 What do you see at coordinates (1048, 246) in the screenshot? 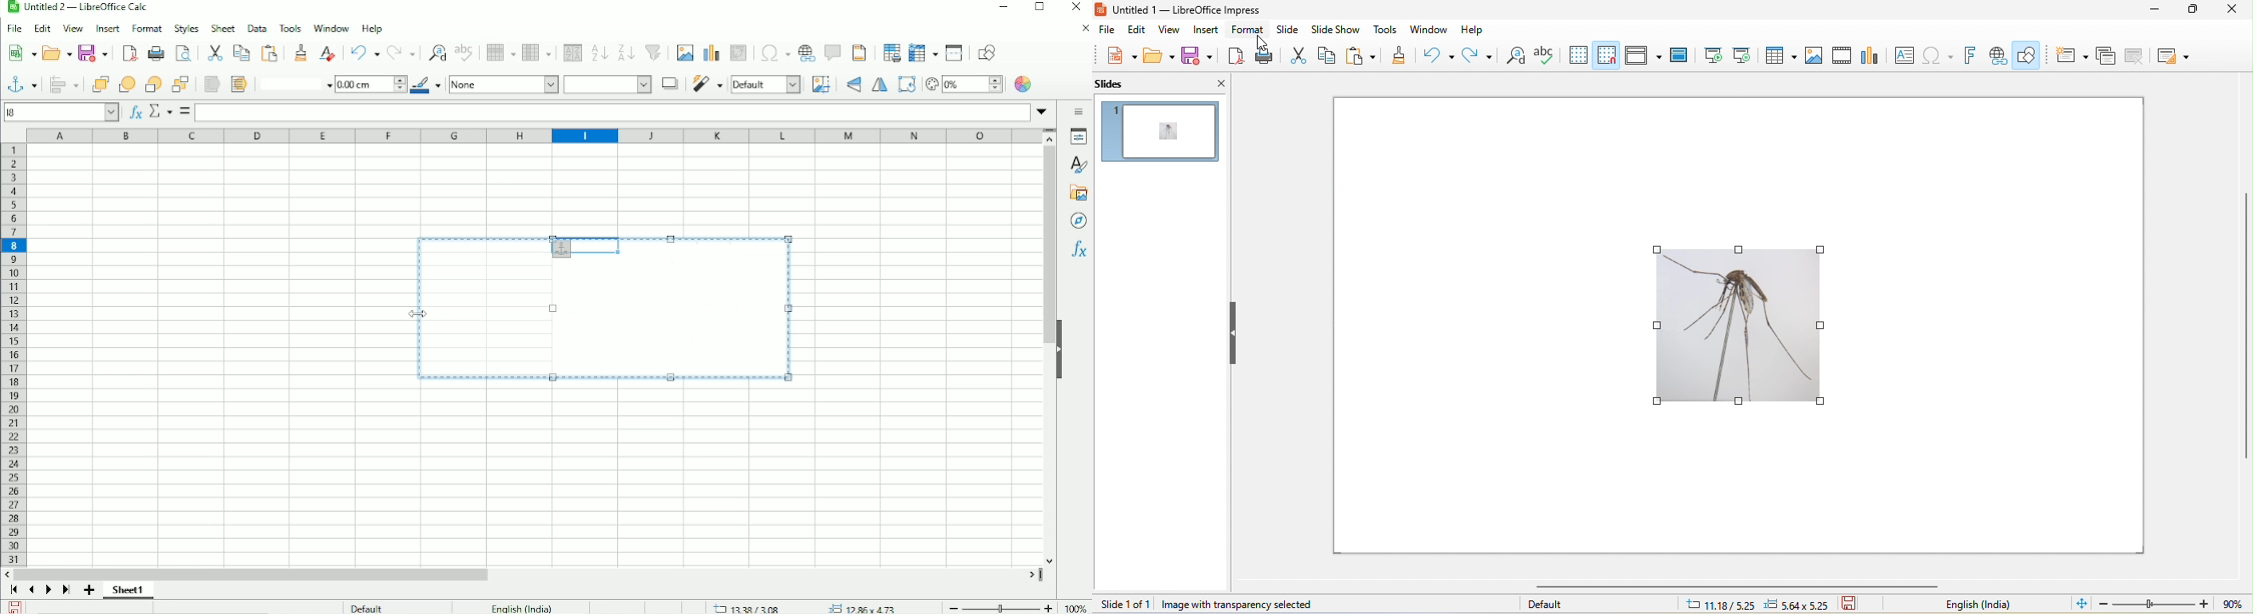
I see `Vertical scrollbar` at bounding box center [1048, 246].